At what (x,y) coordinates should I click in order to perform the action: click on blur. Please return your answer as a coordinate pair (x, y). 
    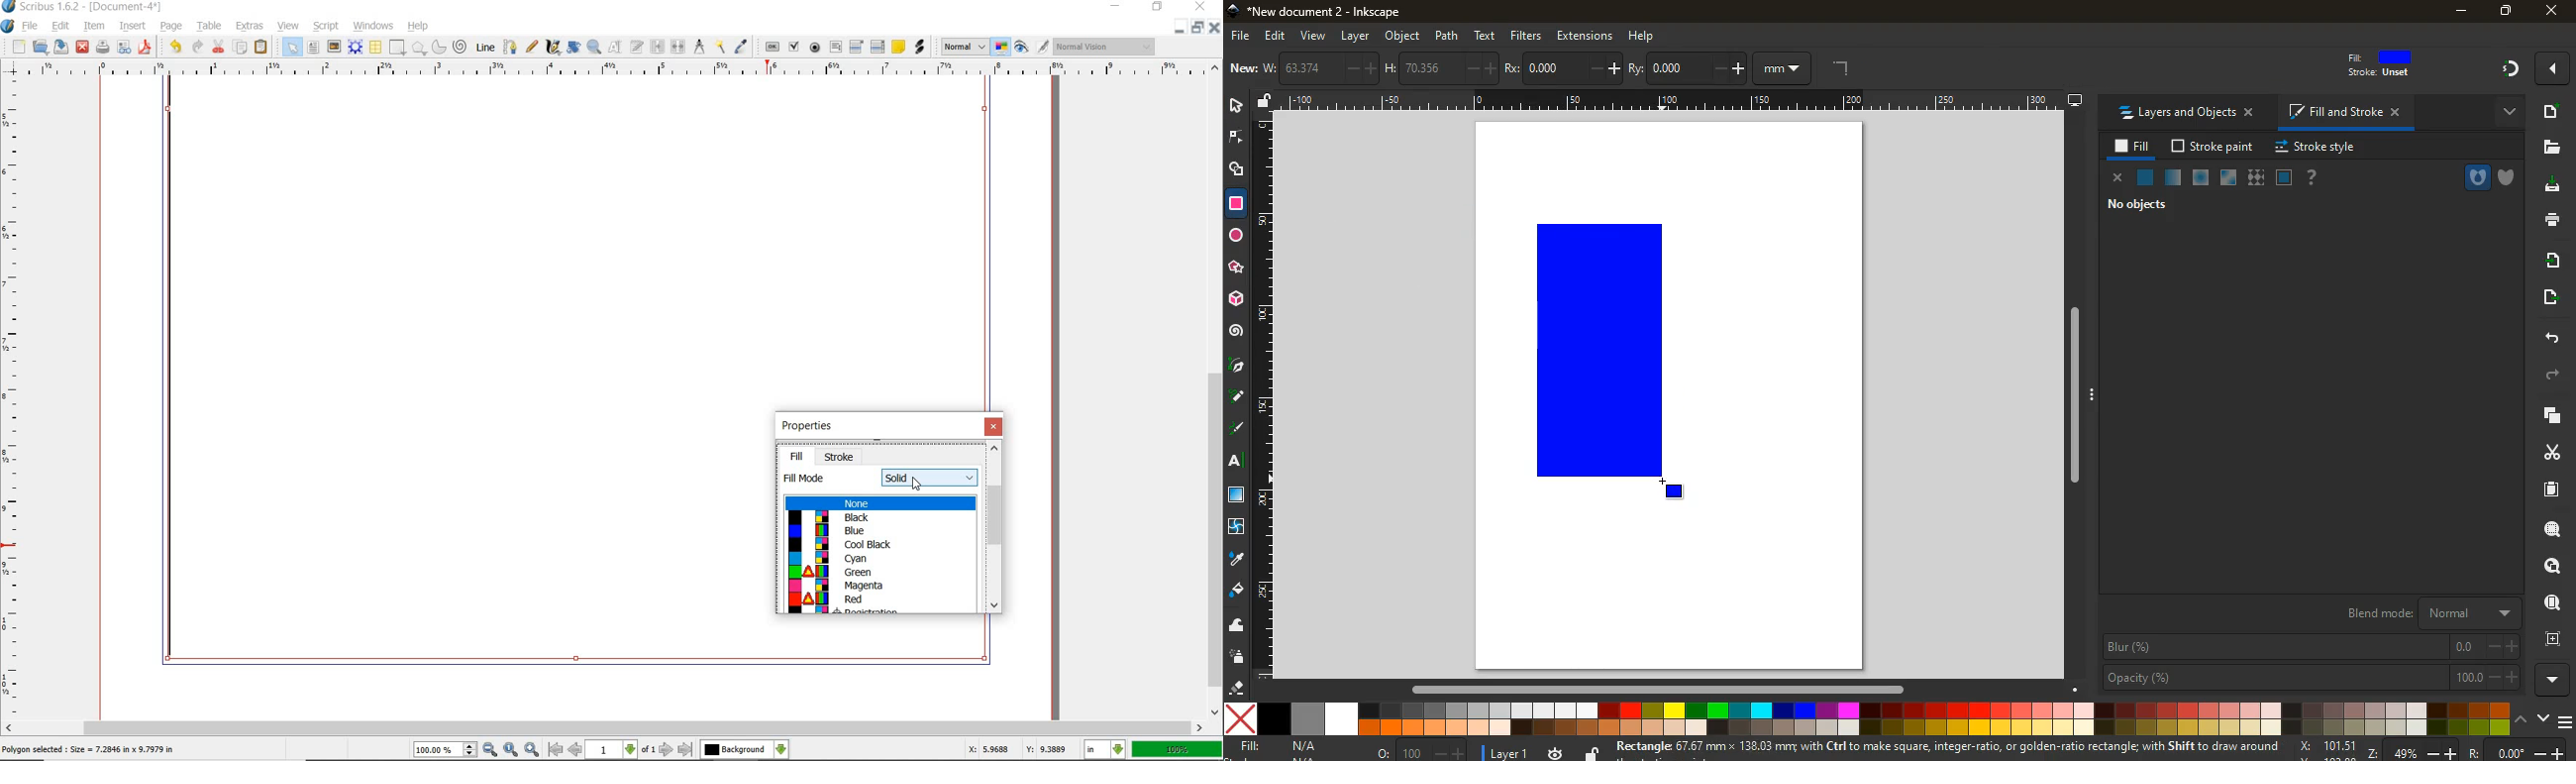
    Looking at the image, I should click on (2313, 646).